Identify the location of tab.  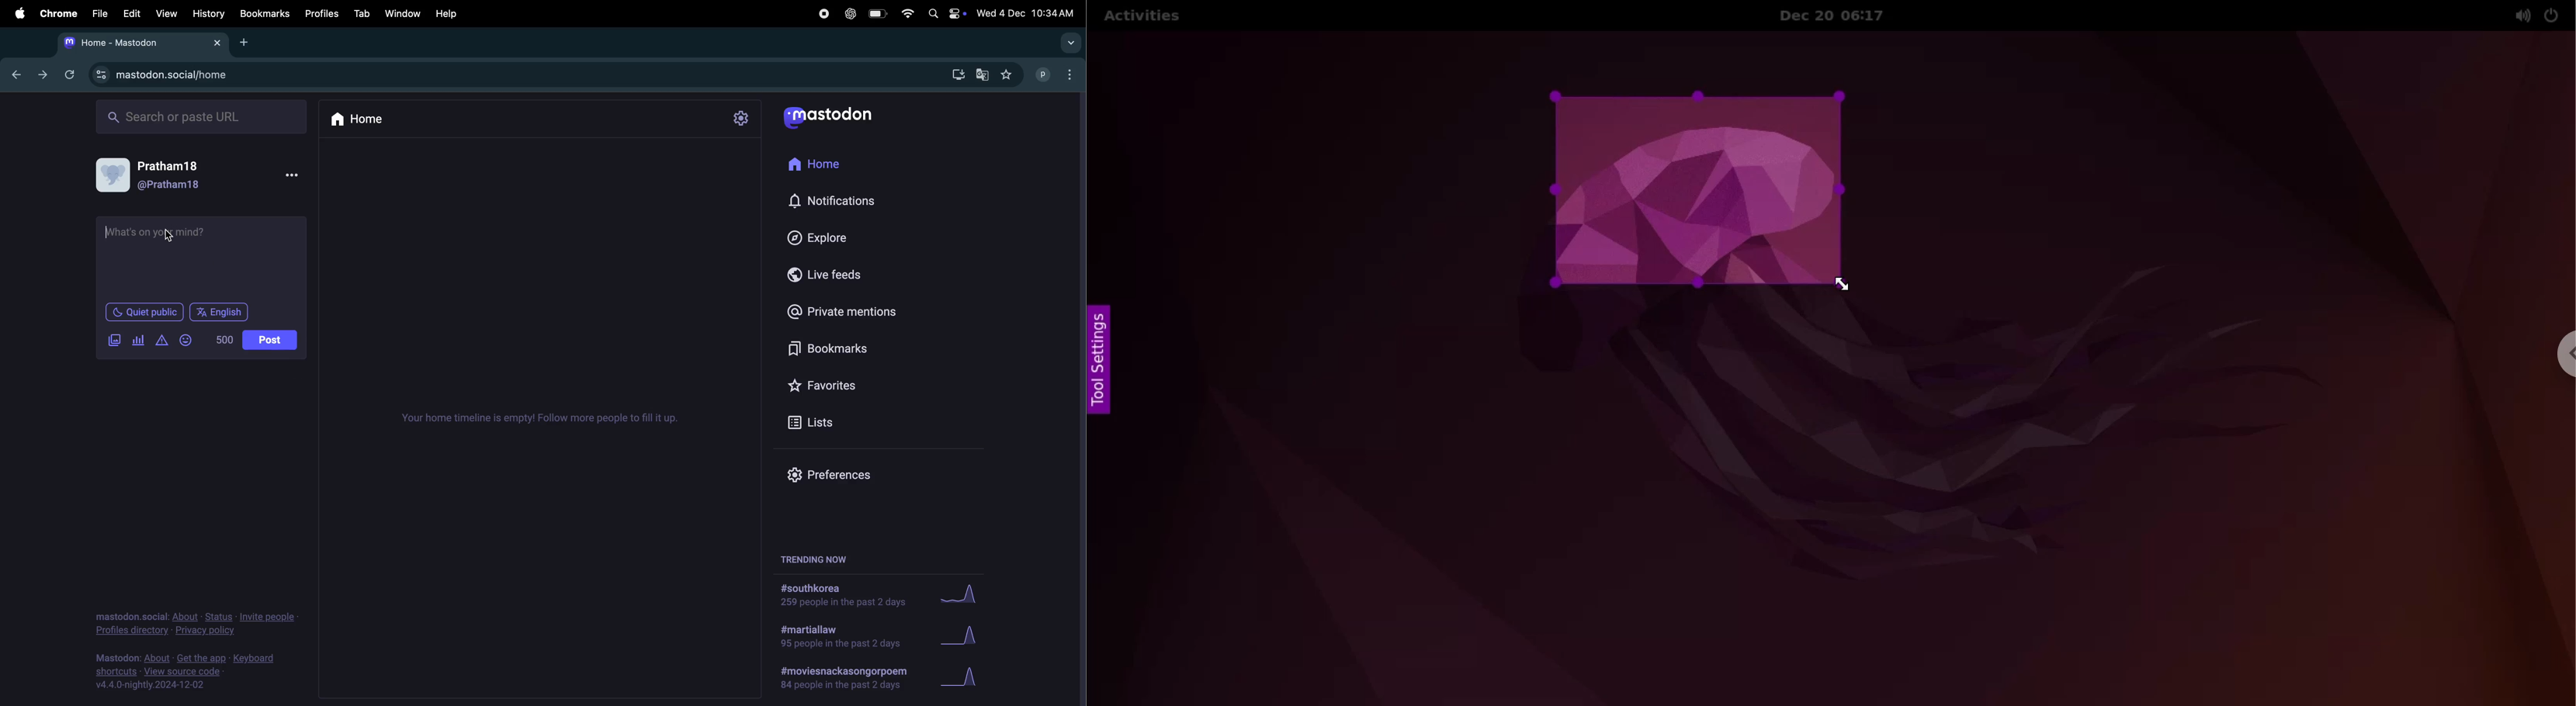
(363, 13).